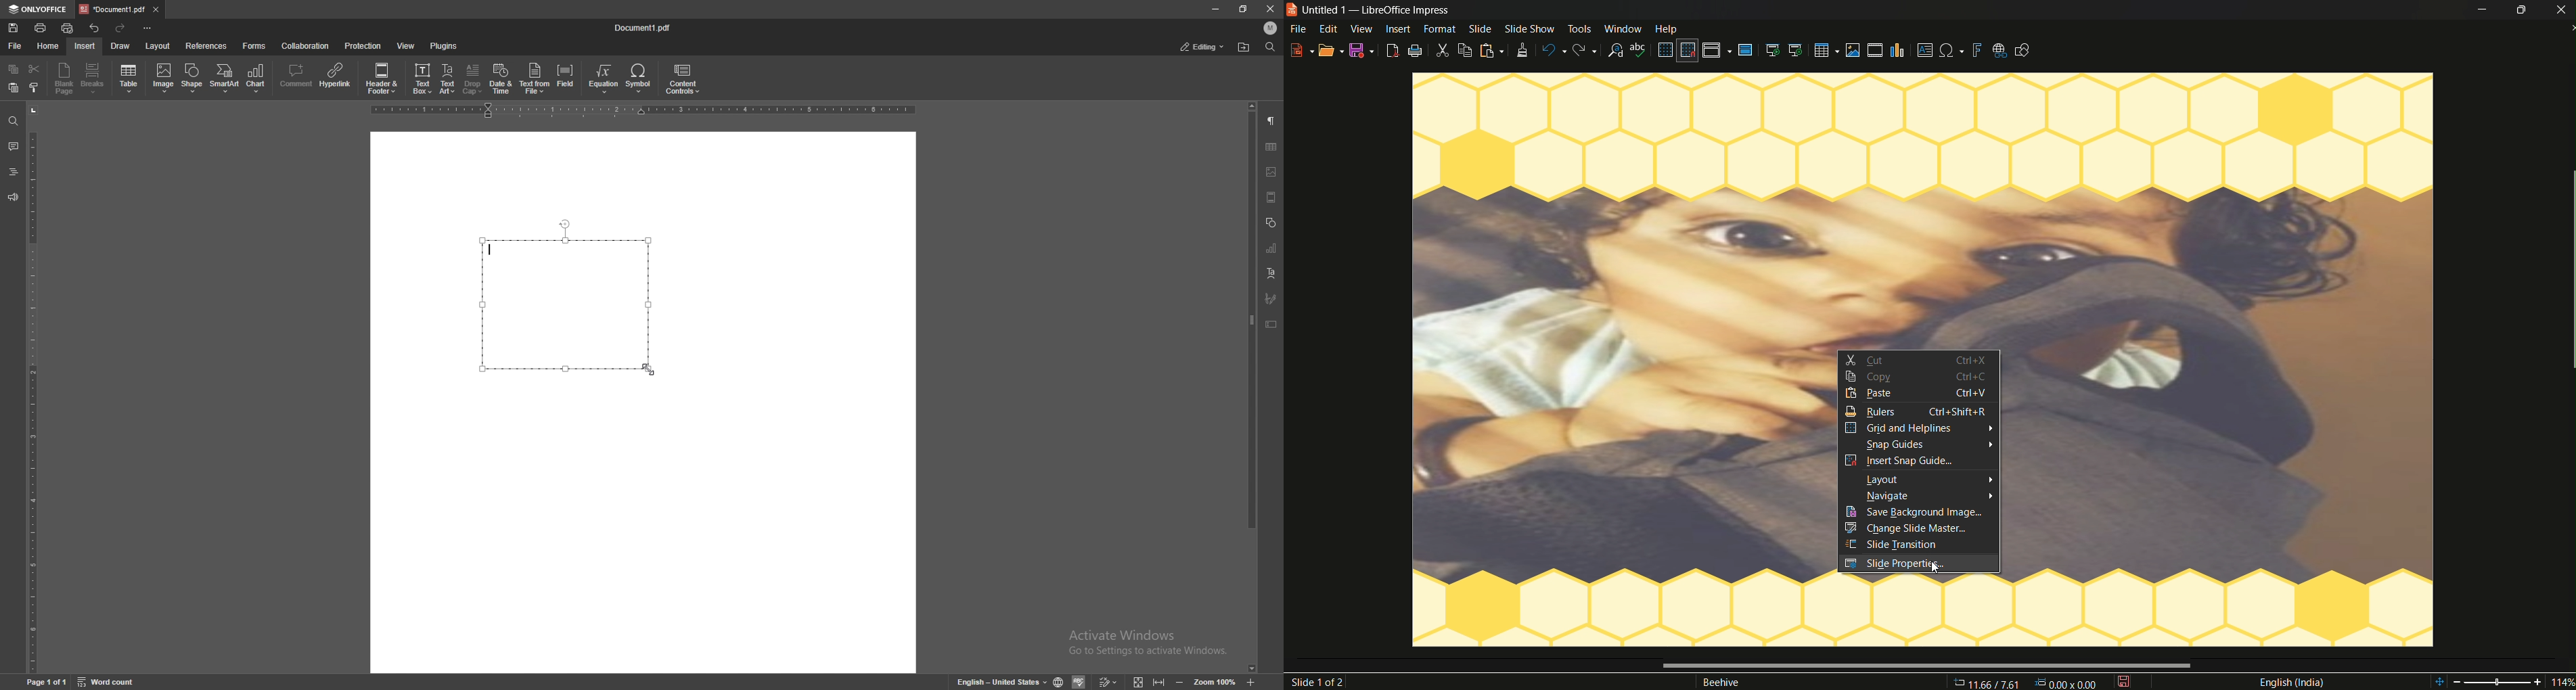 The height and width of the screenshot is (700, 2576). I want to click on minimize, so click(1216, 9).